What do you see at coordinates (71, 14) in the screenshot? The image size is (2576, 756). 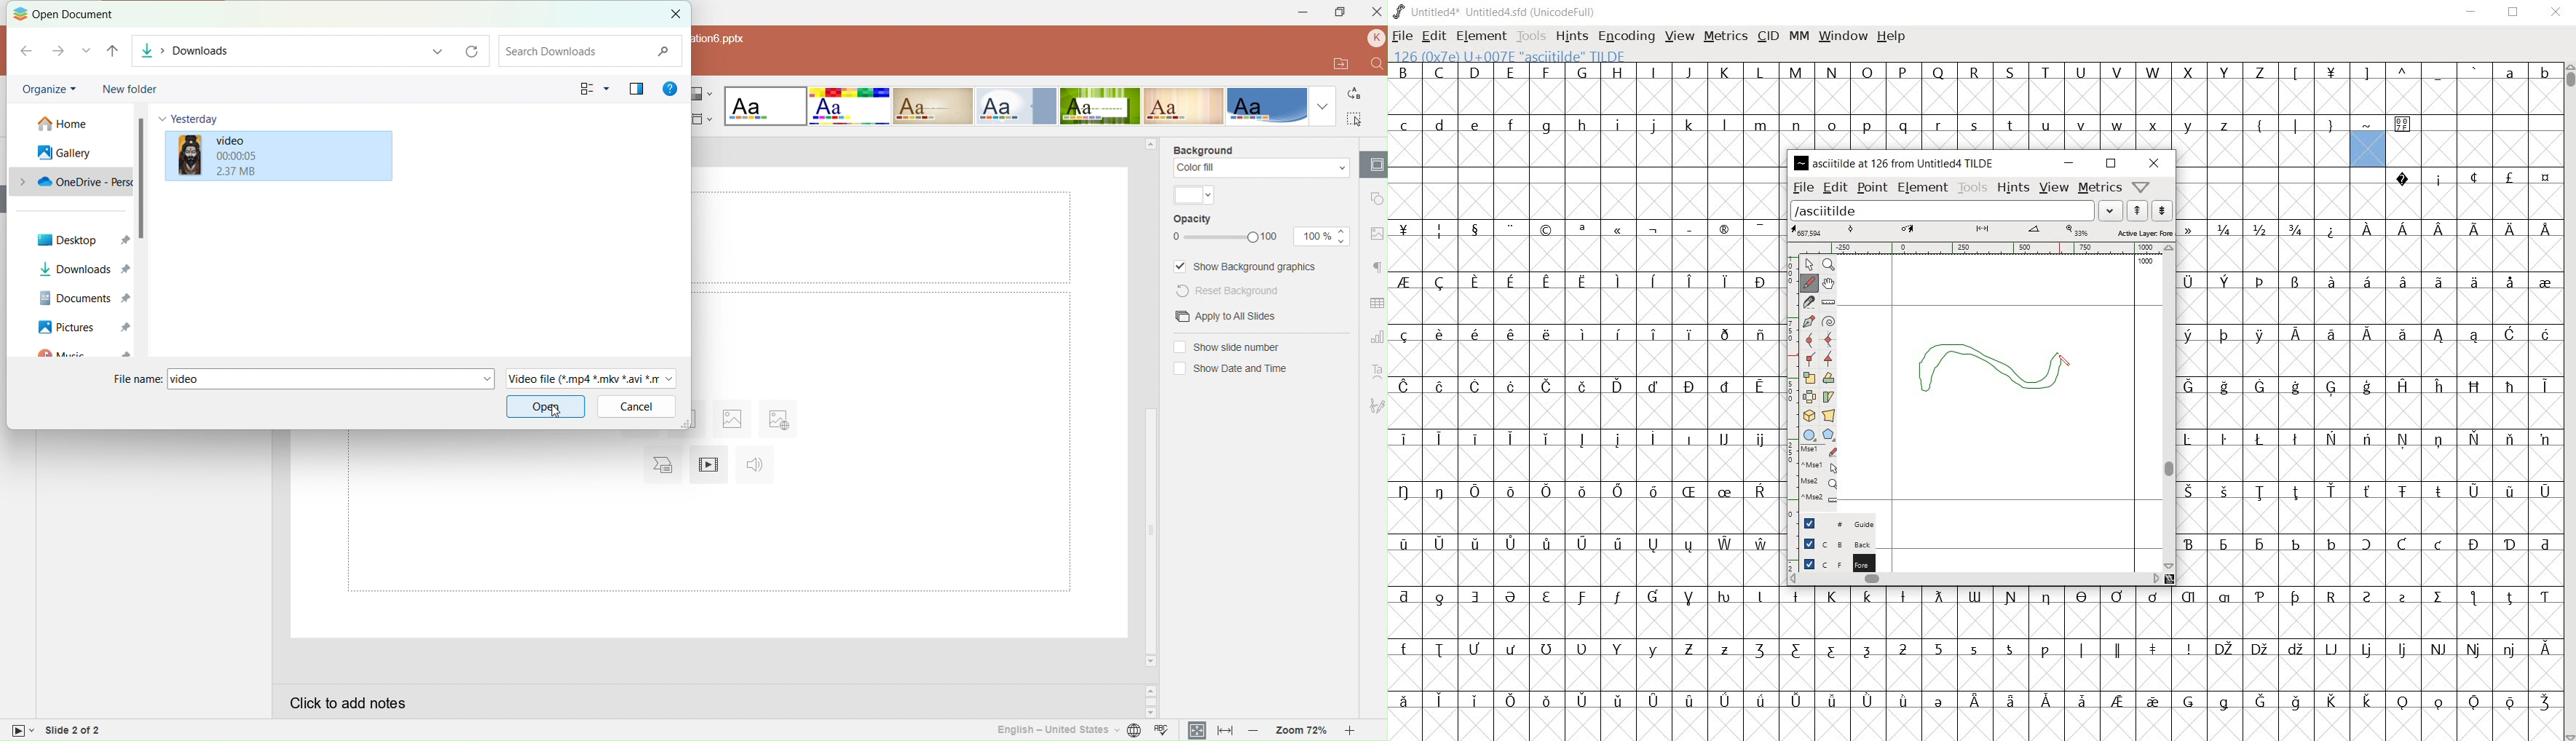 I see `Open document` at bounding box center [71, 14].